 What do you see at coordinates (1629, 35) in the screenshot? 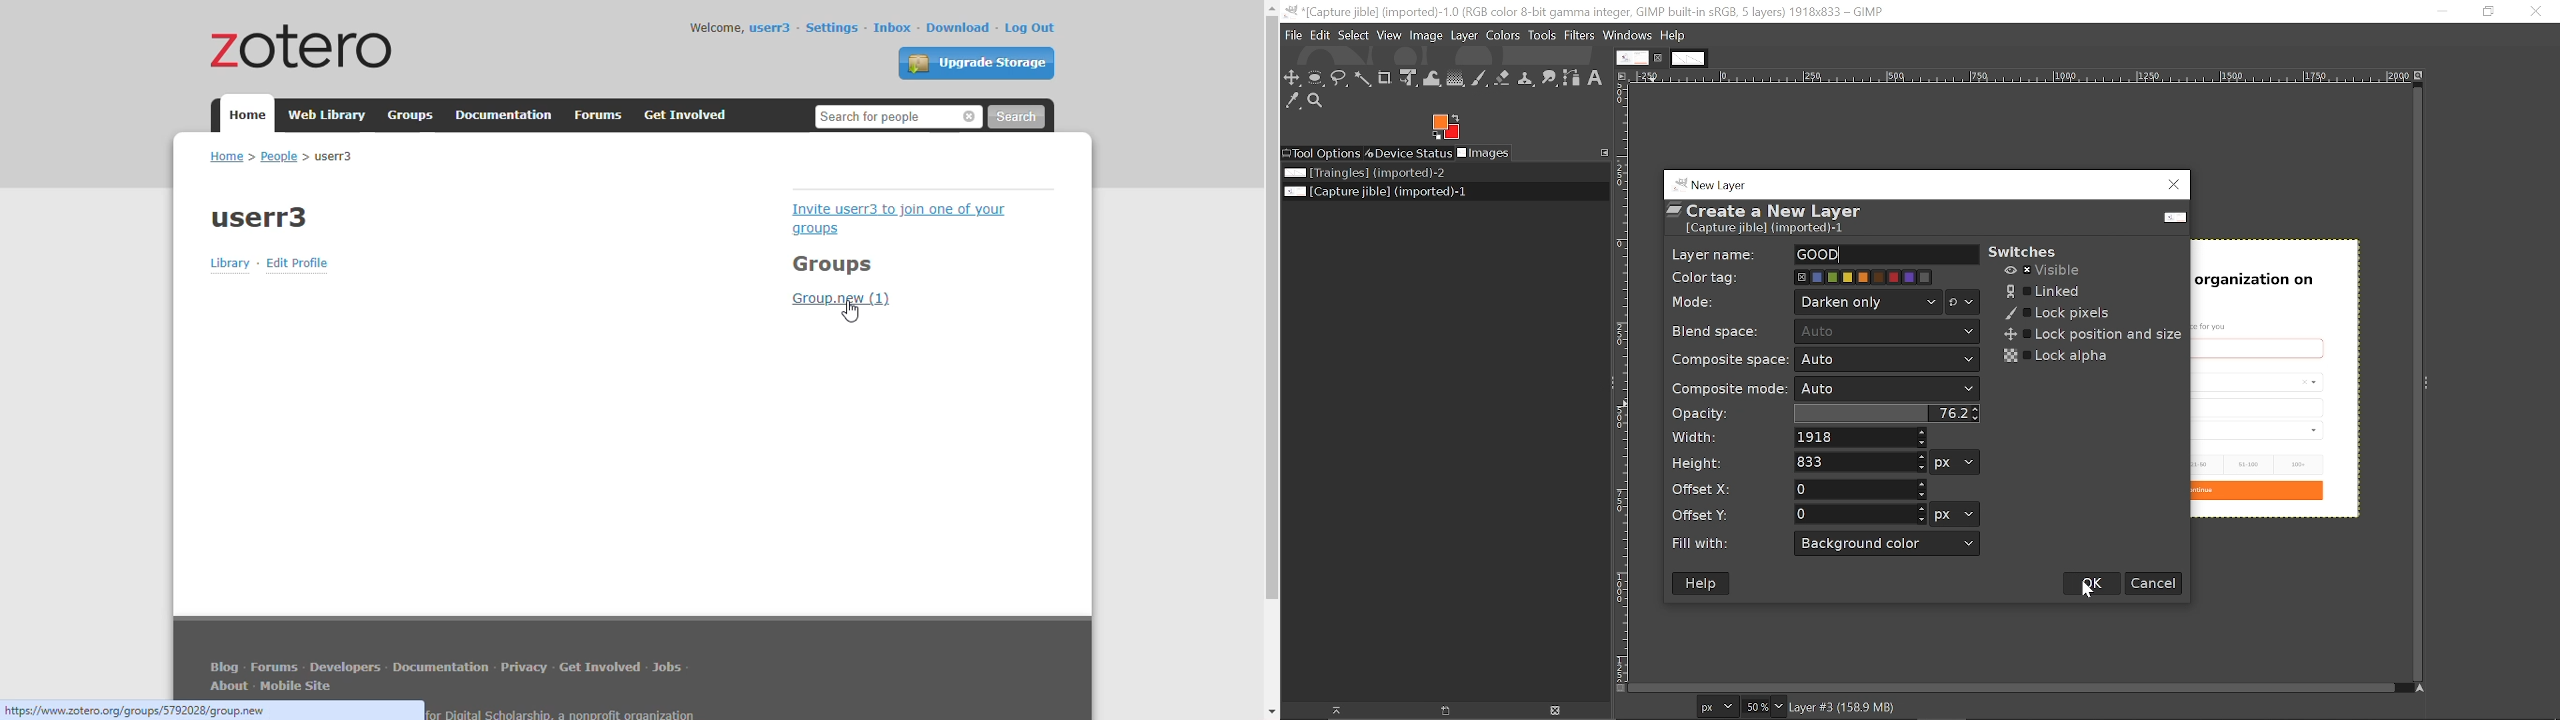
I see `Window` at bounding box center [1629, 35].